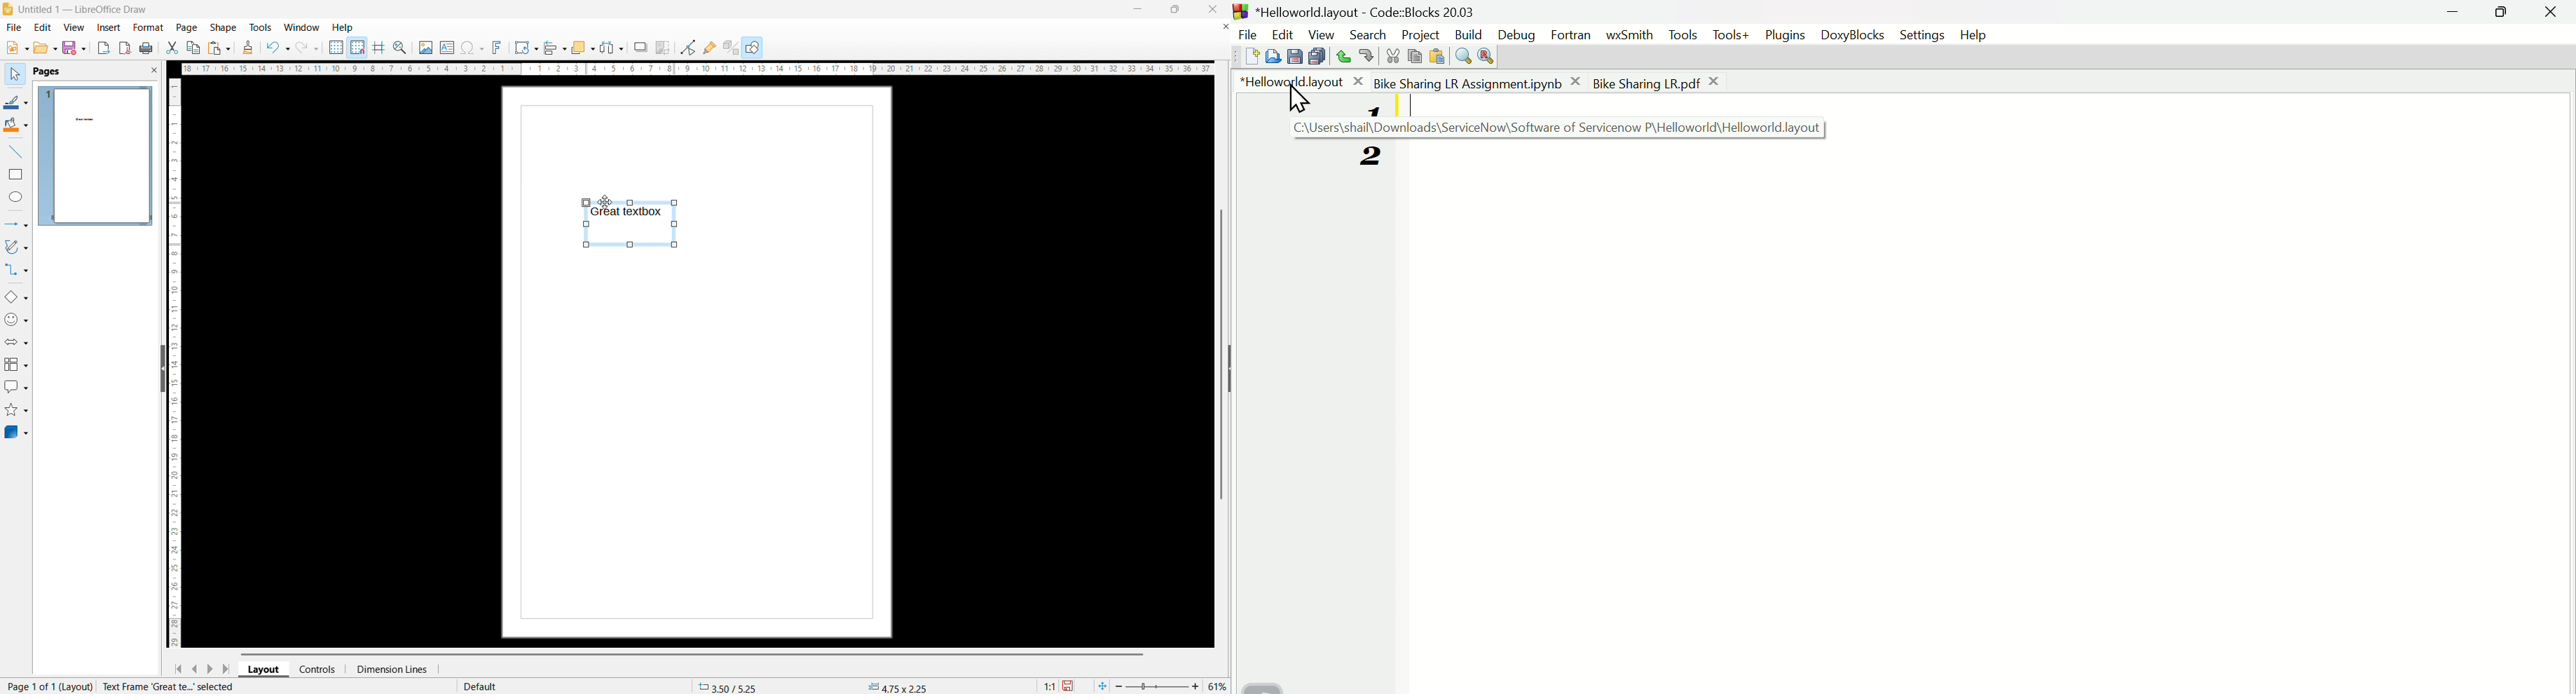 The height and width of the screenshot is (700, 2576). Describe the element at coordinates (226, 668) in the screenshot. I see `go to last page` at that location.